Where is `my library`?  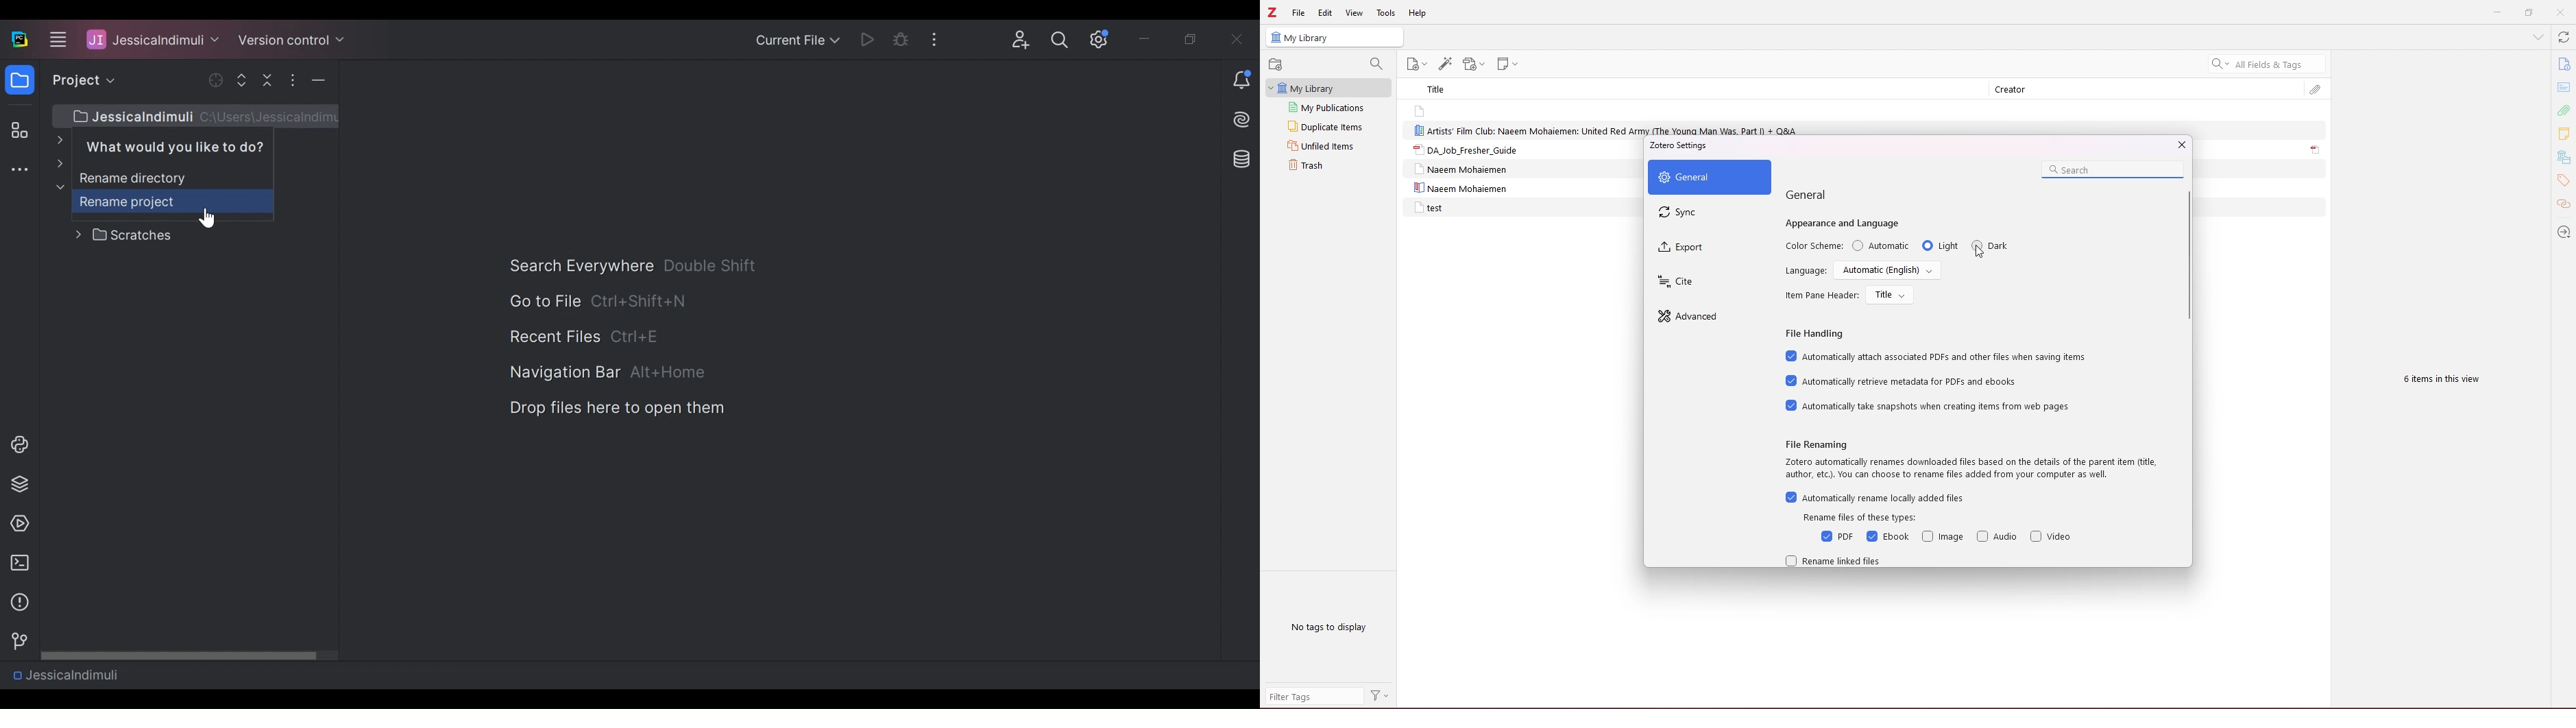 my library is located at coordinates (1335, 38).